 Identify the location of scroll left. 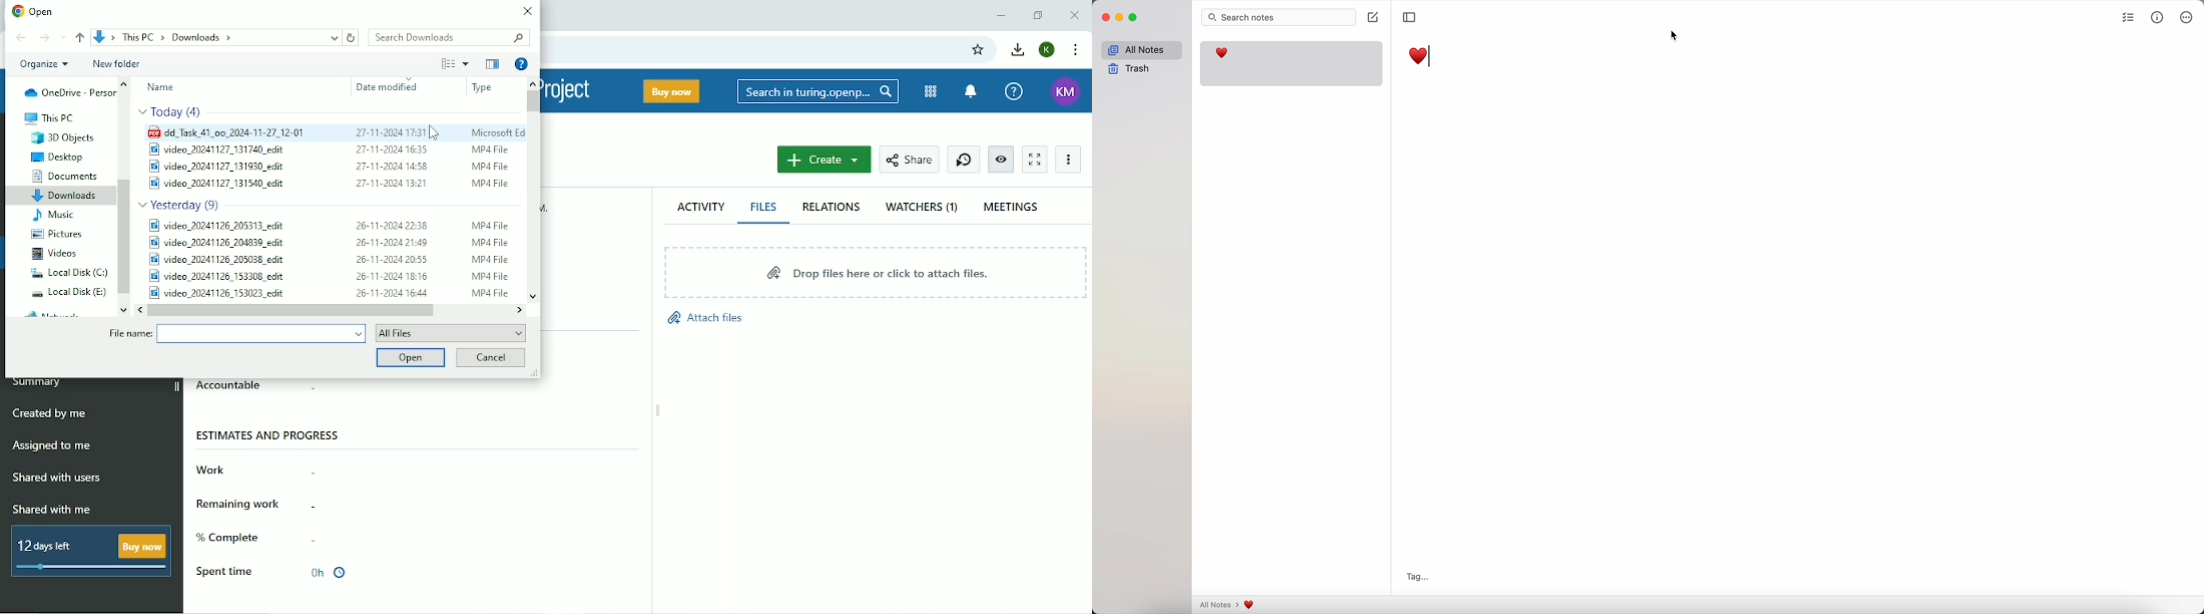
(136, 310).